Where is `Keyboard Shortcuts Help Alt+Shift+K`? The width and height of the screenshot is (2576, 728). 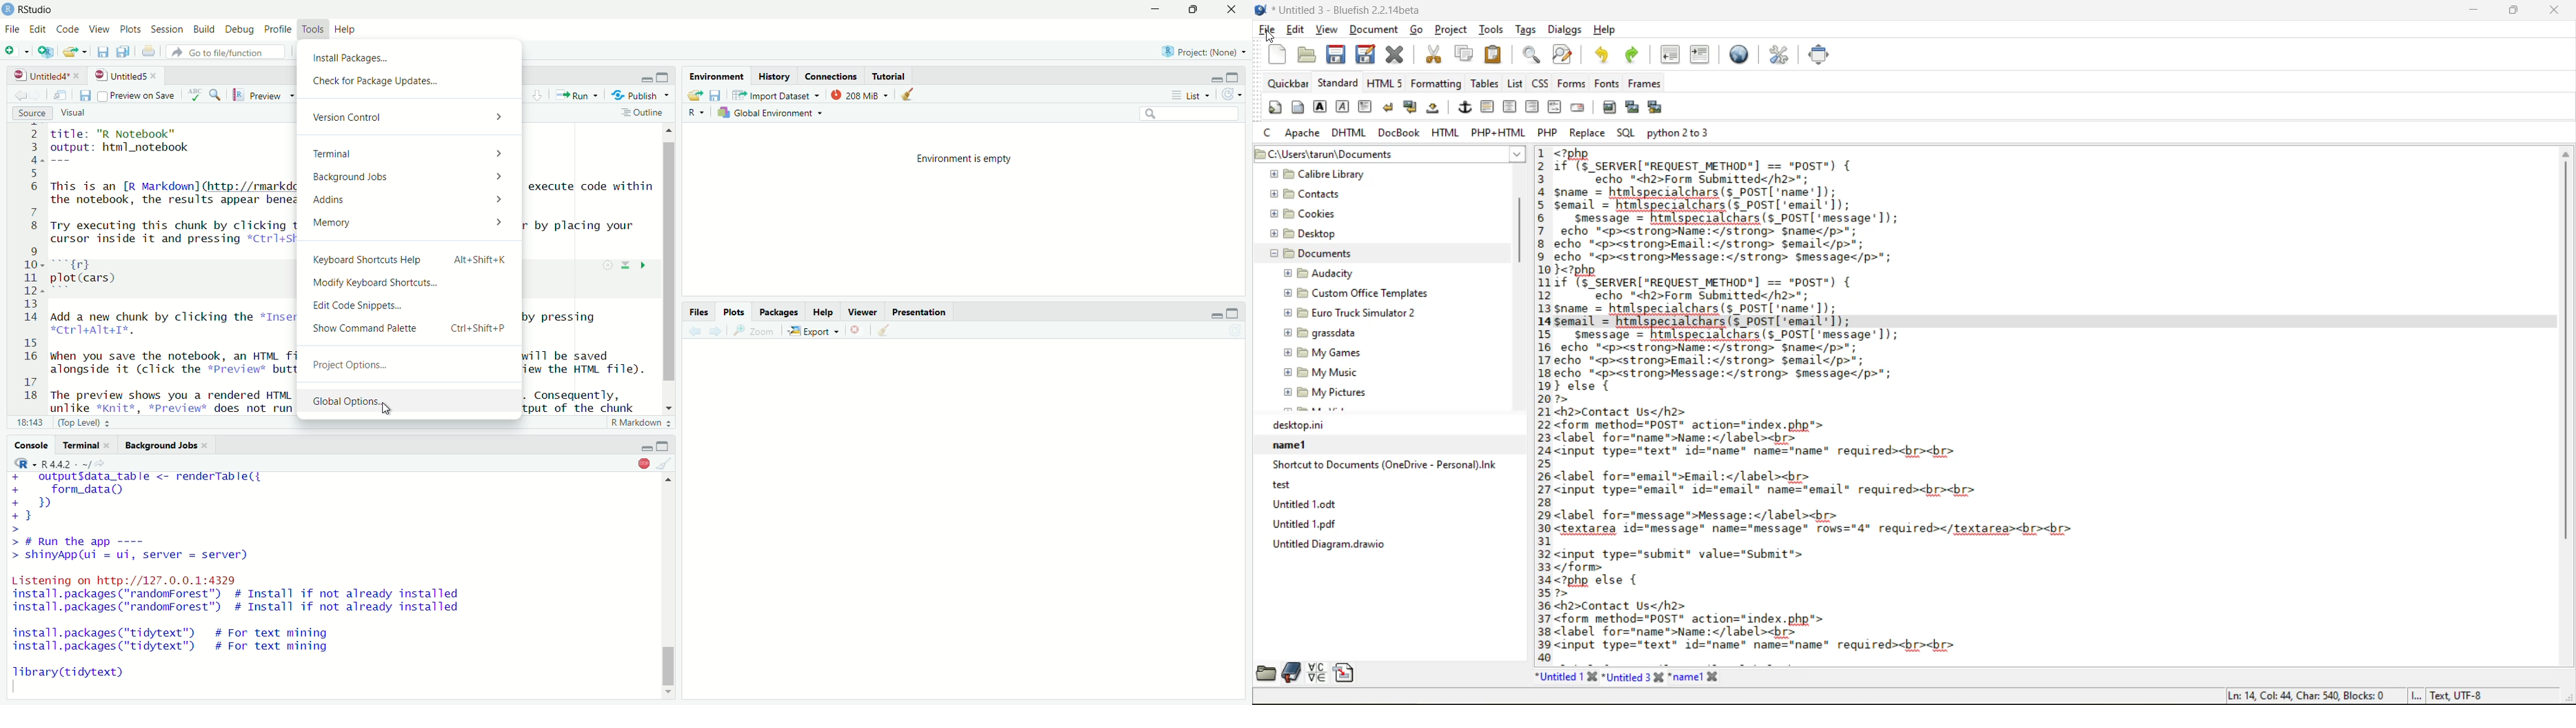
Keyboard Shortcuts Help Alt+Shift+K is located at coordinates (411, 258).